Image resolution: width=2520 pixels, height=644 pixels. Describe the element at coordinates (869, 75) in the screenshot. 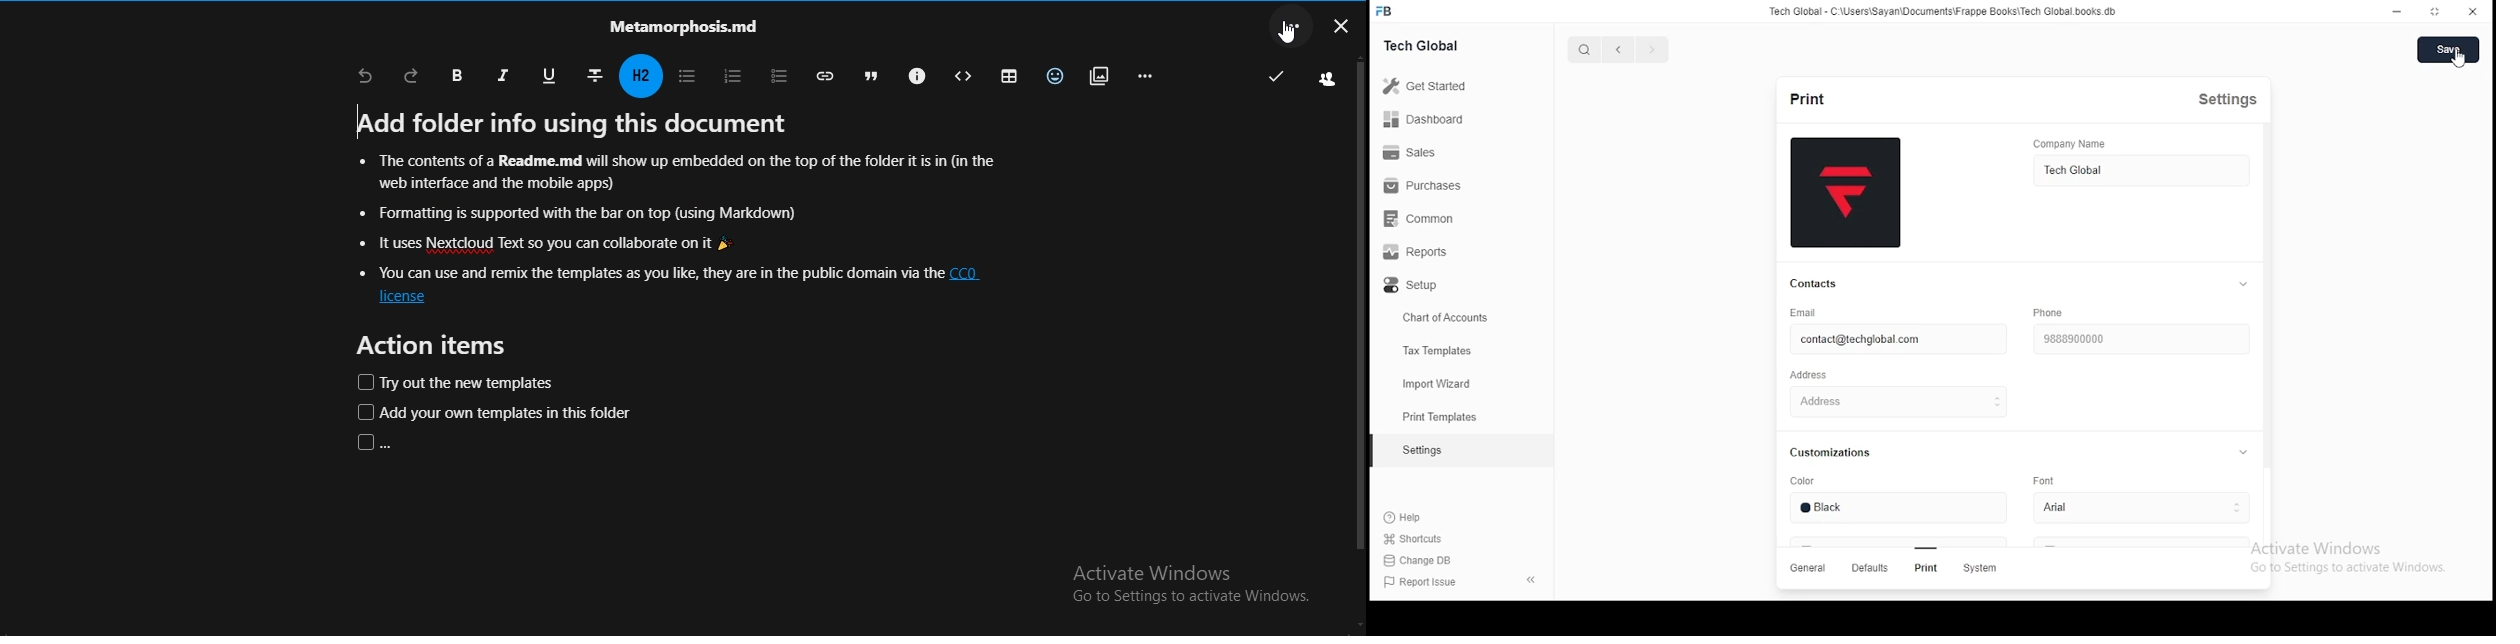

I see `blockquote` at that location.